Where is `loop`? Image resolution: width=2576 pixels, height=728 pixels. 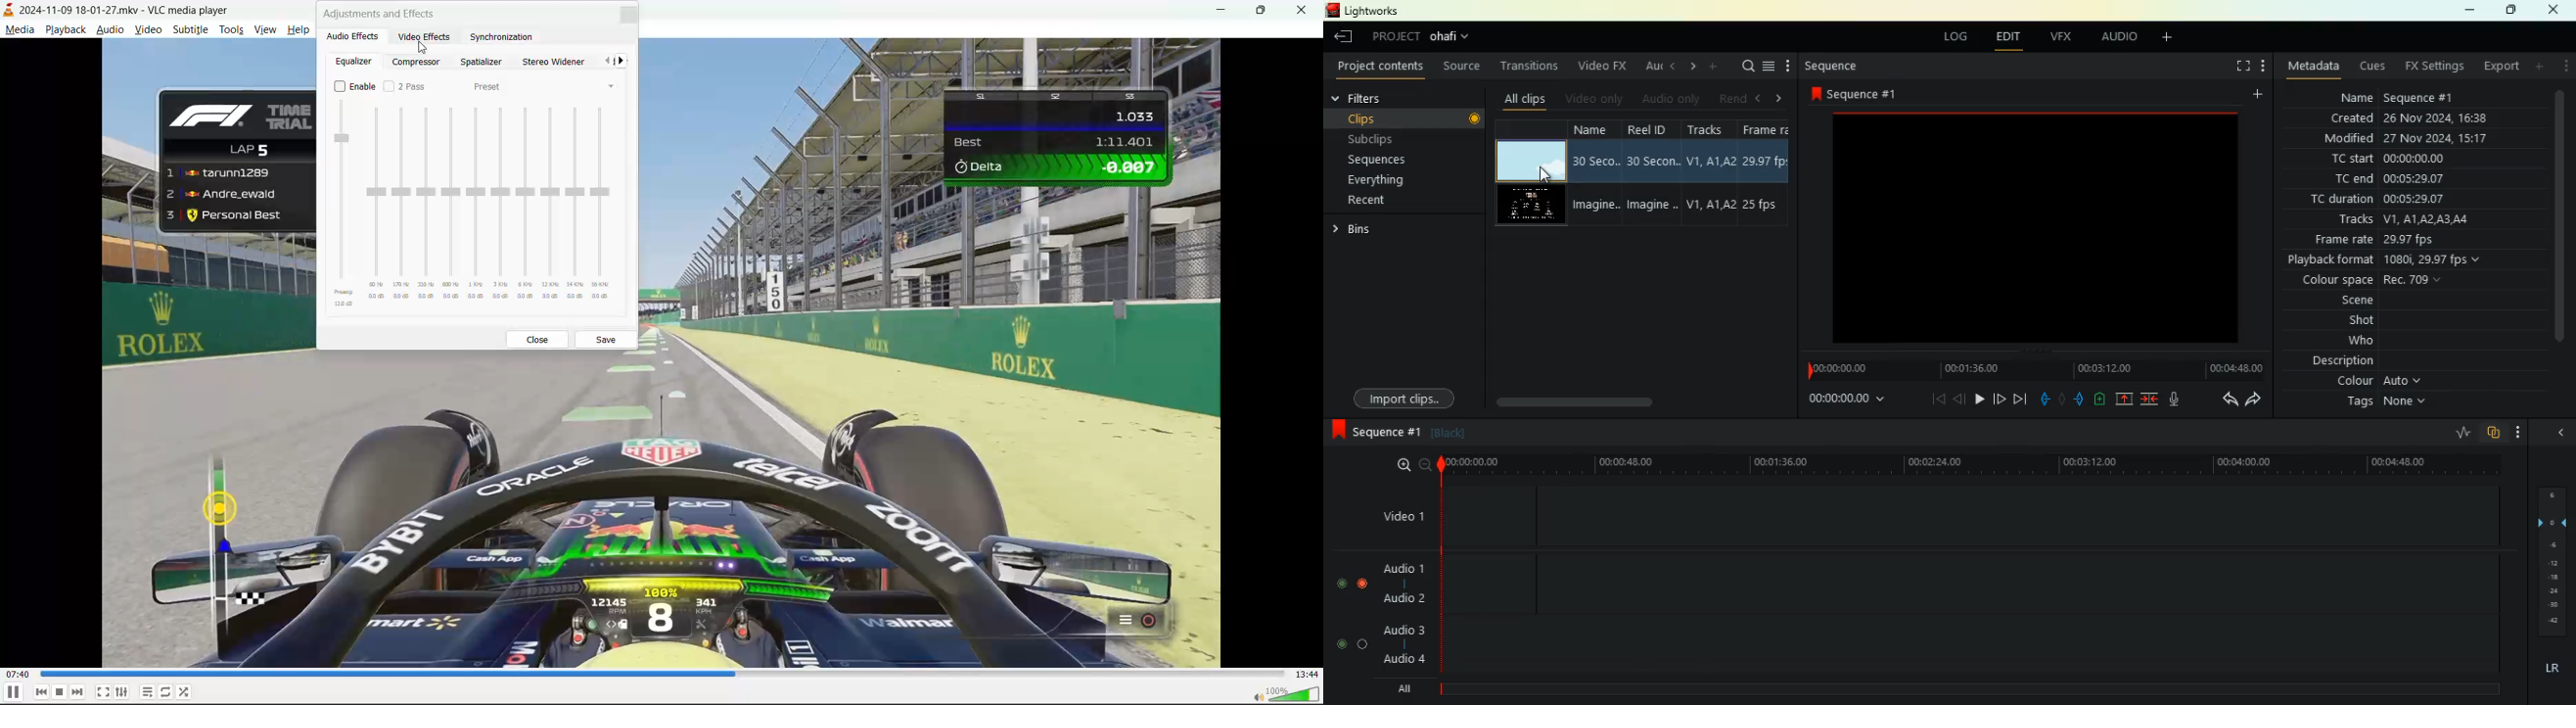
loop is located at coordinates (165, 690).